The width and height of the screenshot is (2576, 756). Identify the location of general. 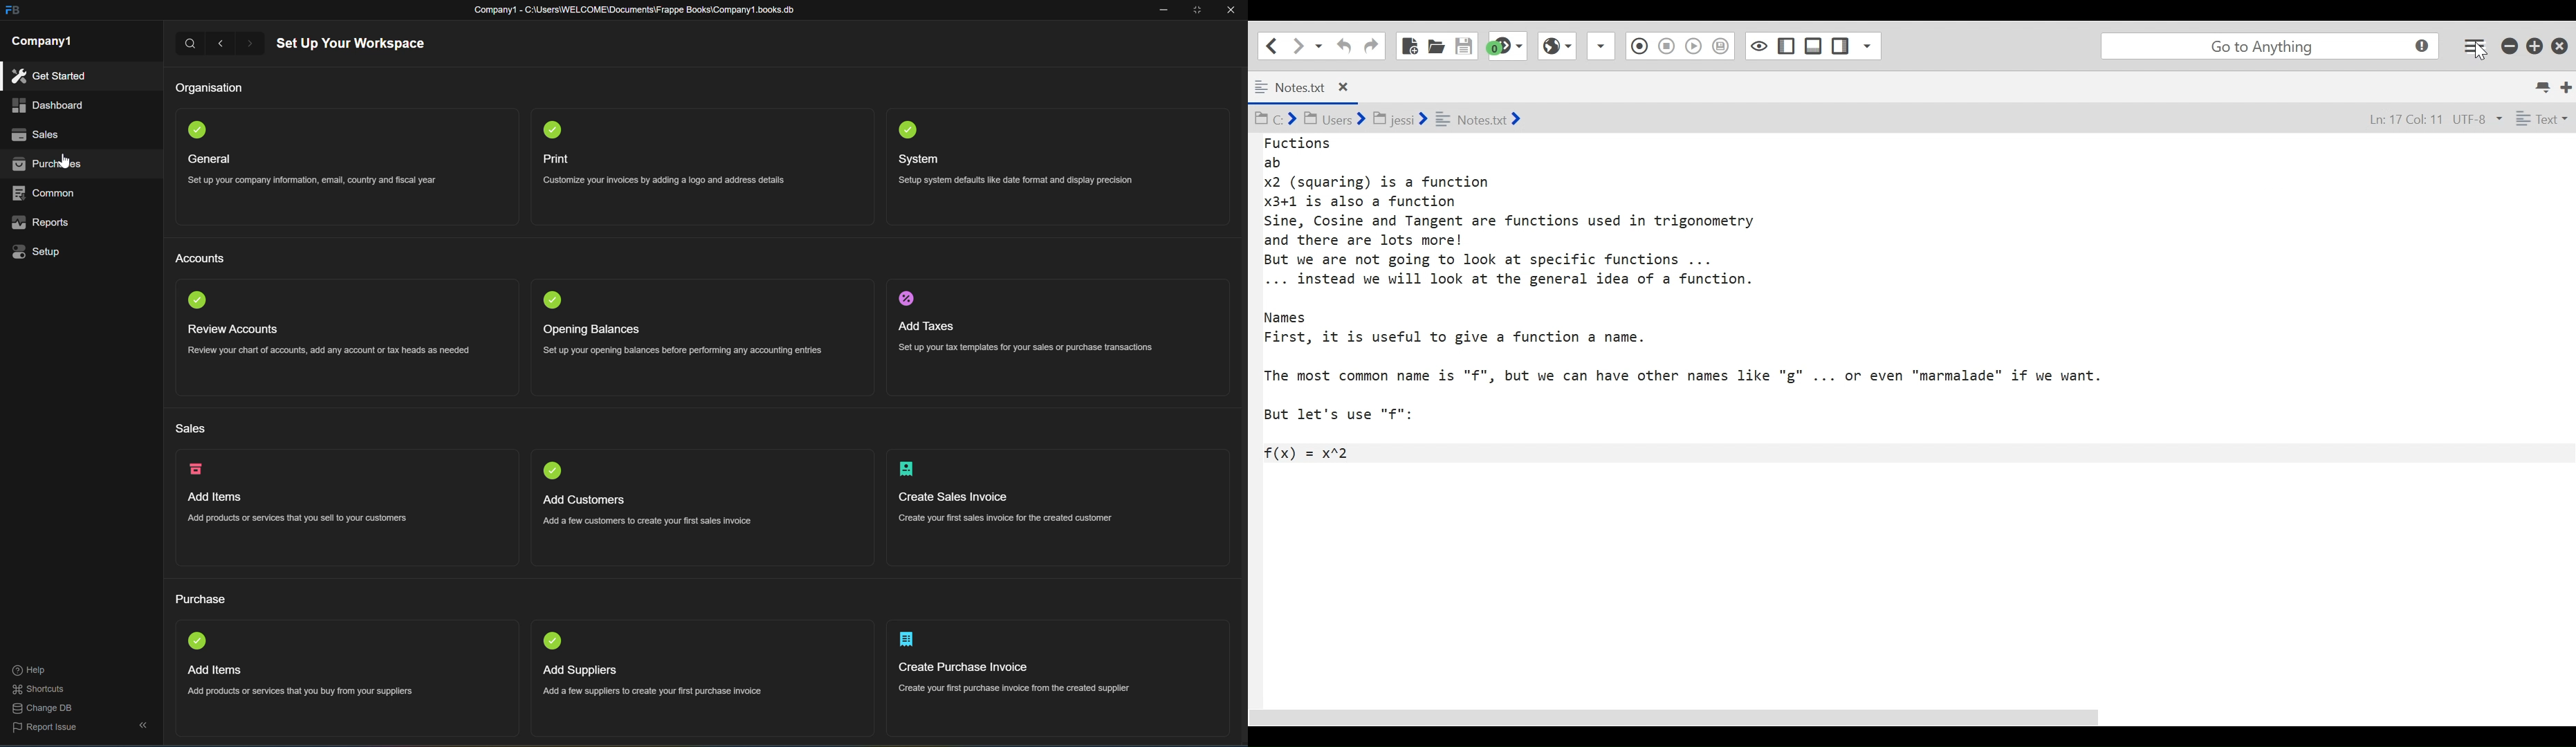
(210, 159).